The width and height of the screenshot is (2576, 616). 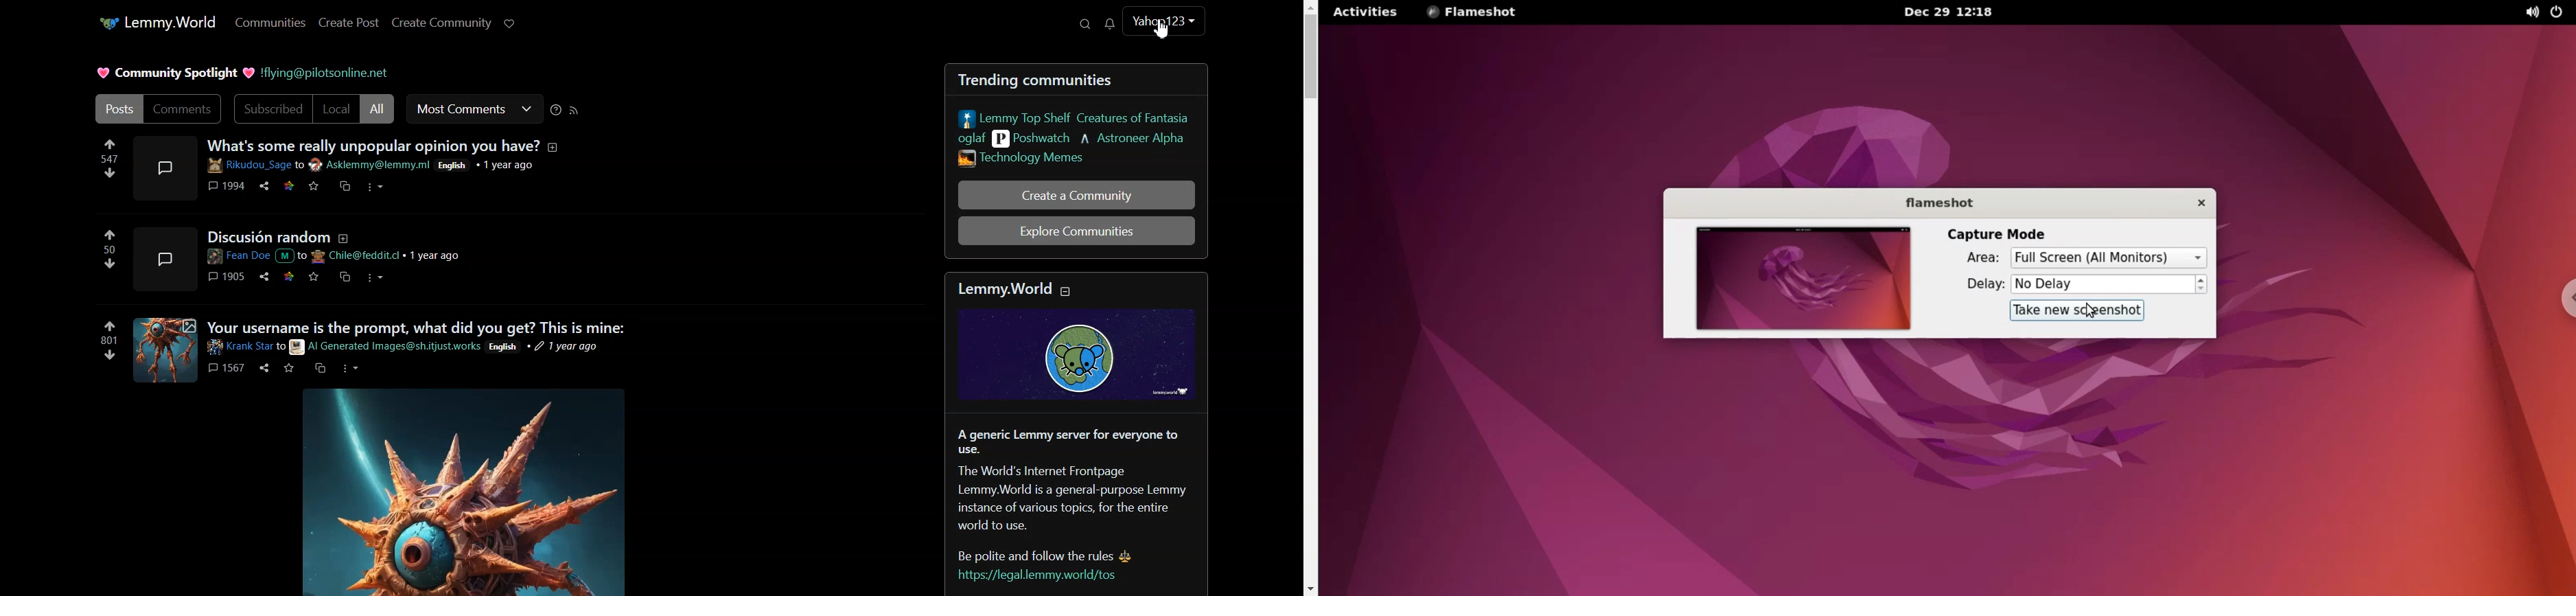 What do you see at coordinates (1072, 503) in the screenshot?
I see `Lemmy server guidelines` at bounding box center [1072, 503].